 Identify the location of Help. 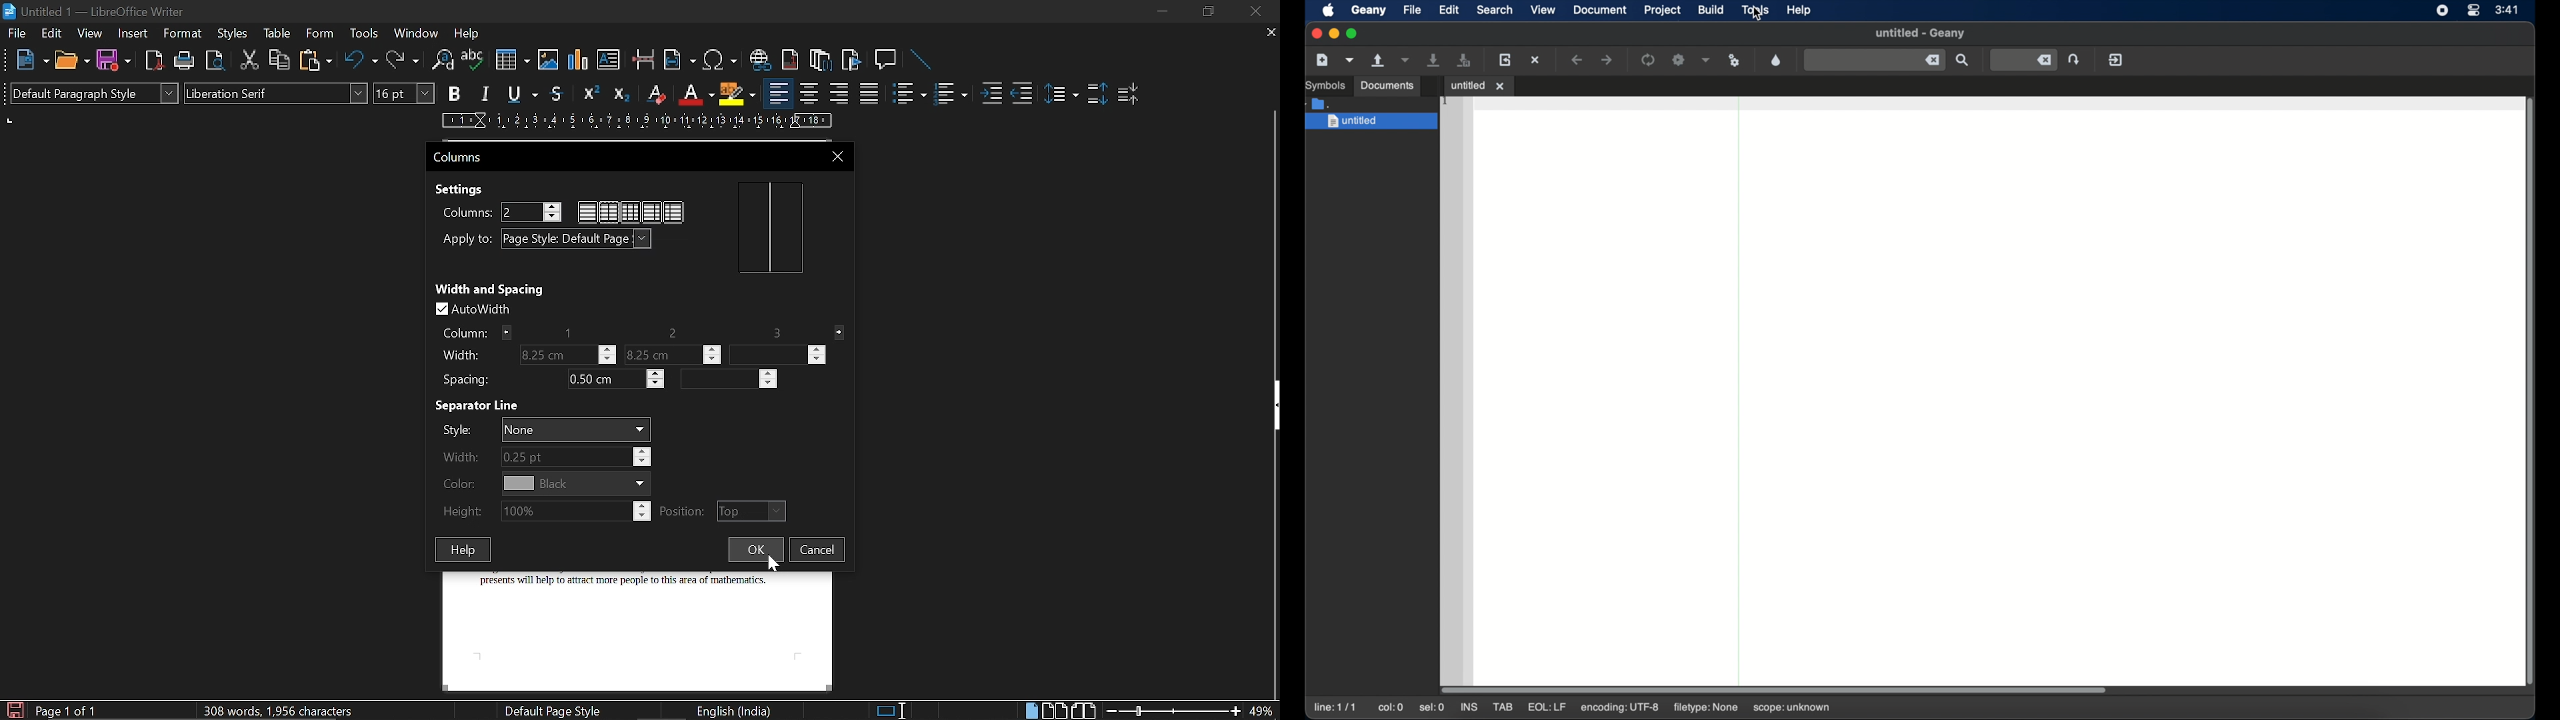
(461, 547).